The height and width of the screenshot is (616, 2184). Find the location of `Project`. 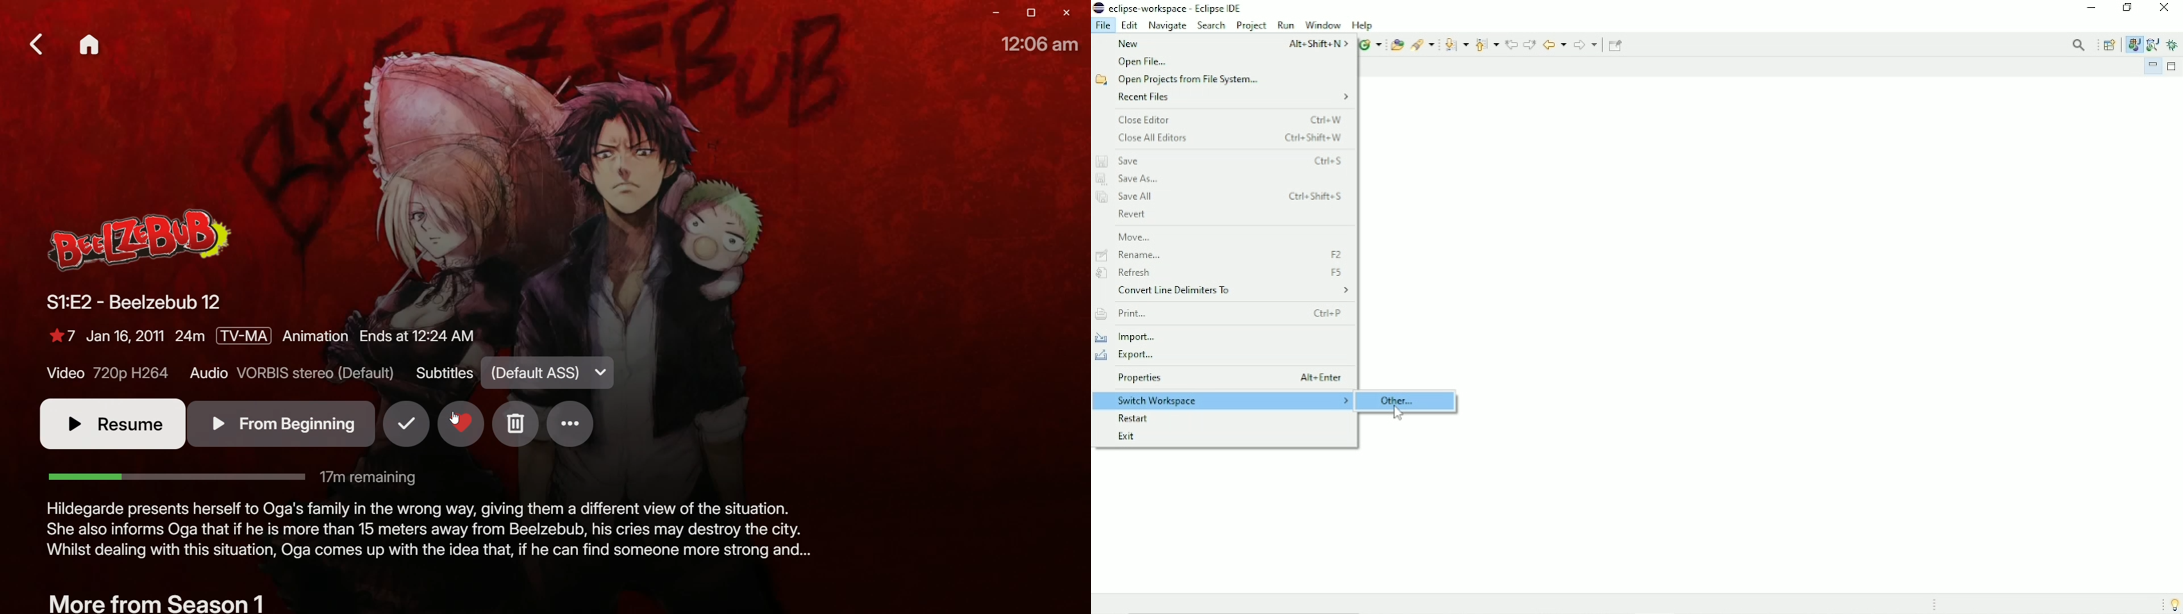

Project is located at coordinates (1252, 26).